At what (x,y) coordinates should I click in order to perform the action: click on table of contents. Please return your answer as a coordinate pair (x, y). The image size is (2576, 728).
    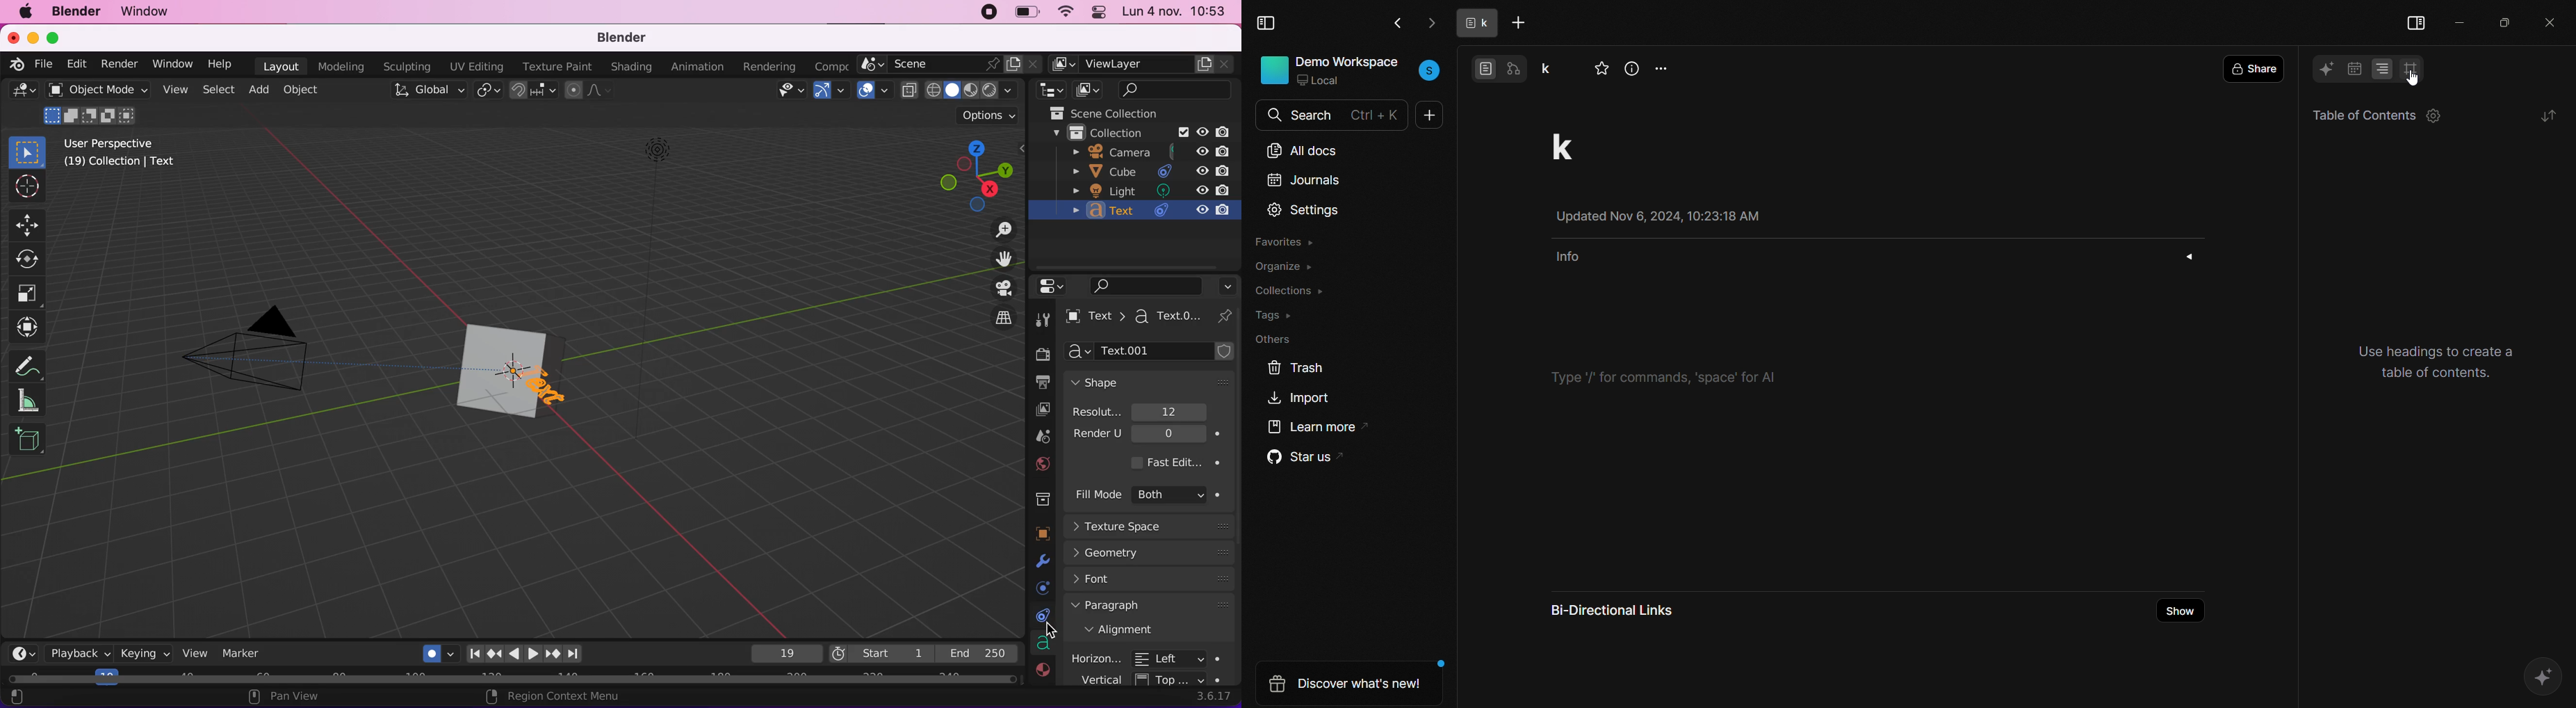
    Looking at the image, I should click on (2383, 67).